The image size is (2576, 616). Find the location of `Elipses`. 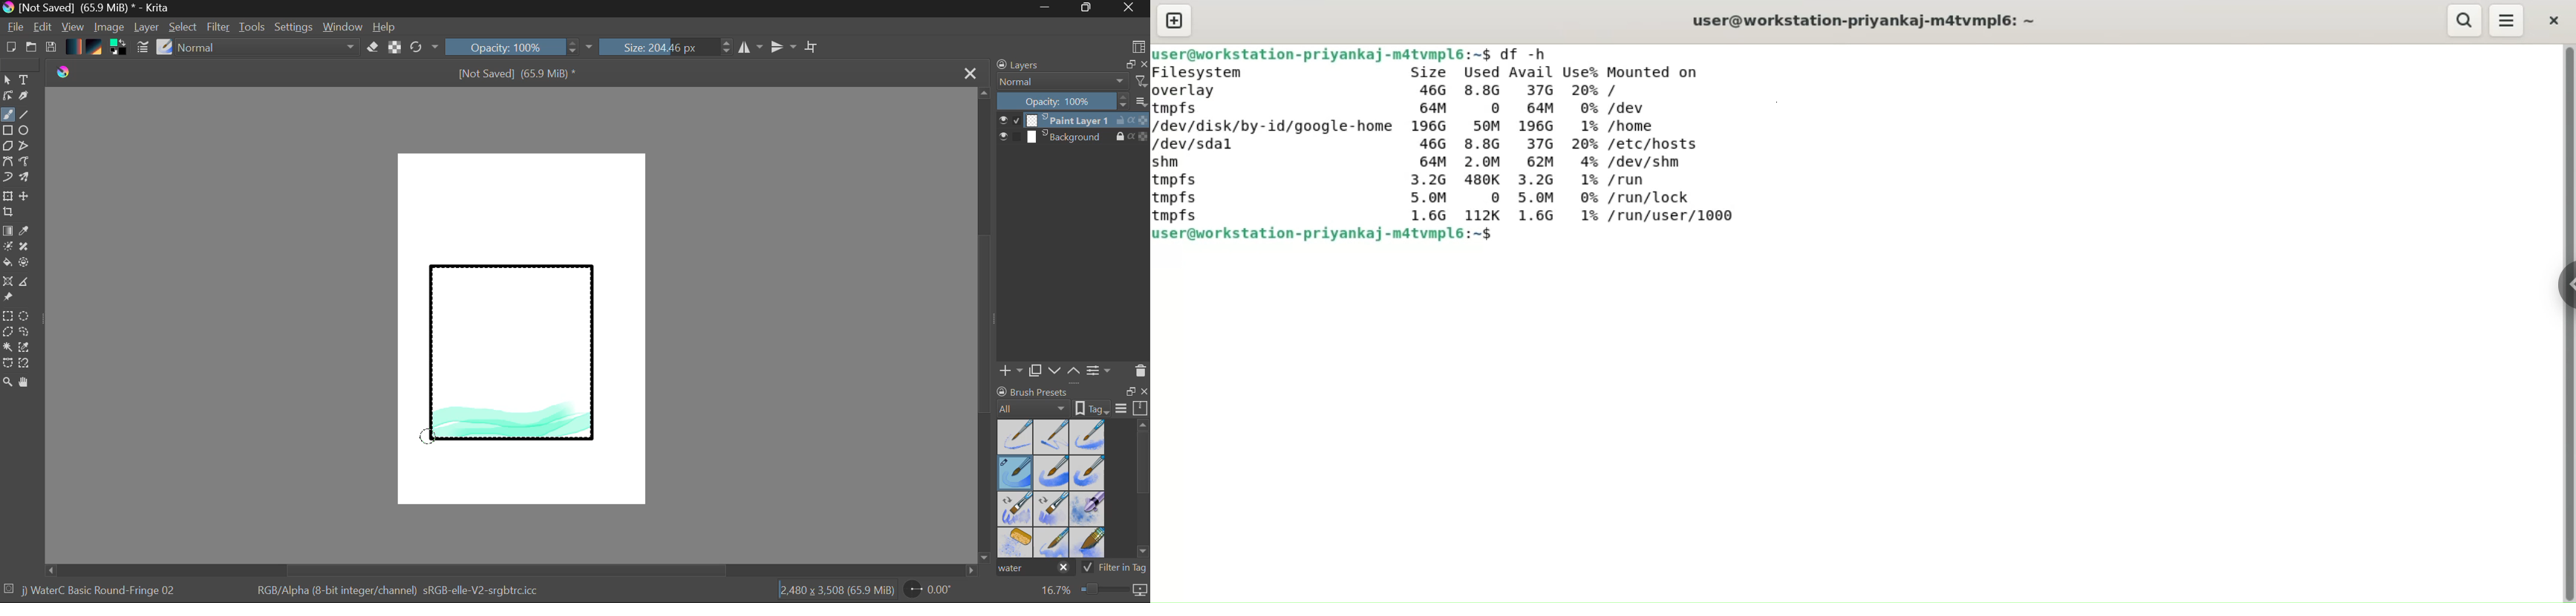

Elipses is located at coordinates (26, 131).